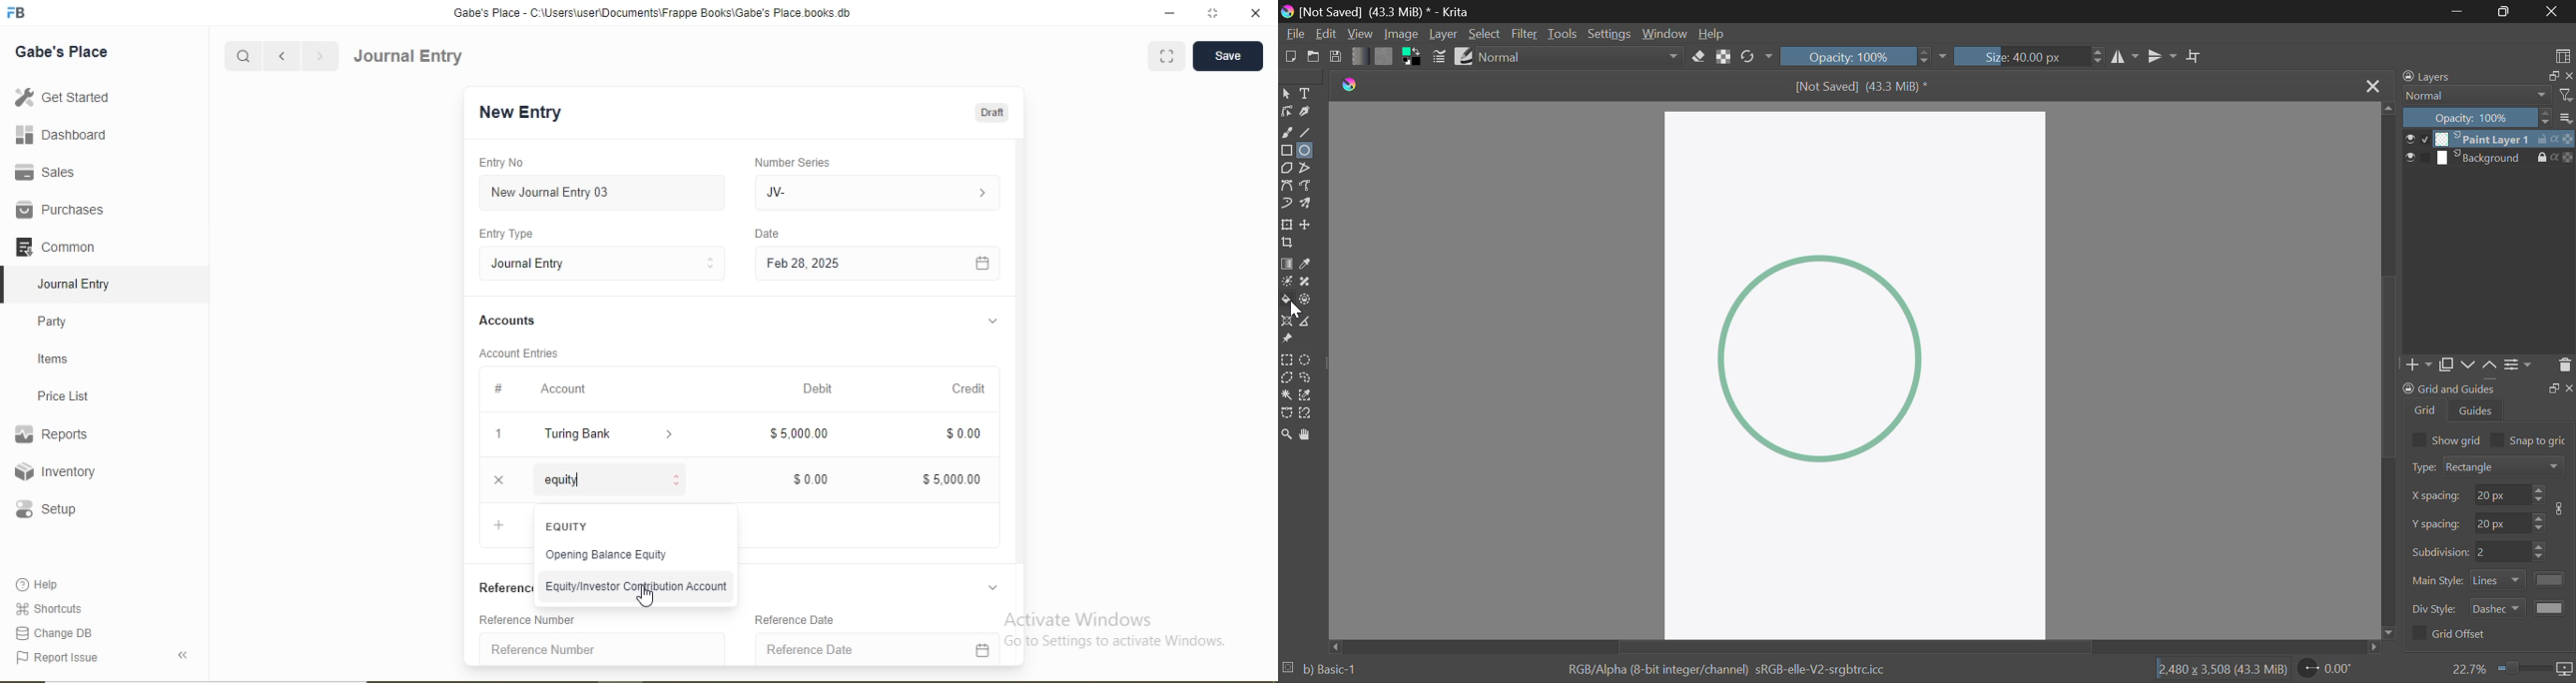 This screenshot has height=700, width=2576. What do you see at coordinates (321, 56) in the screenshot?
I see `Forward` at bounding box center [321, 56].